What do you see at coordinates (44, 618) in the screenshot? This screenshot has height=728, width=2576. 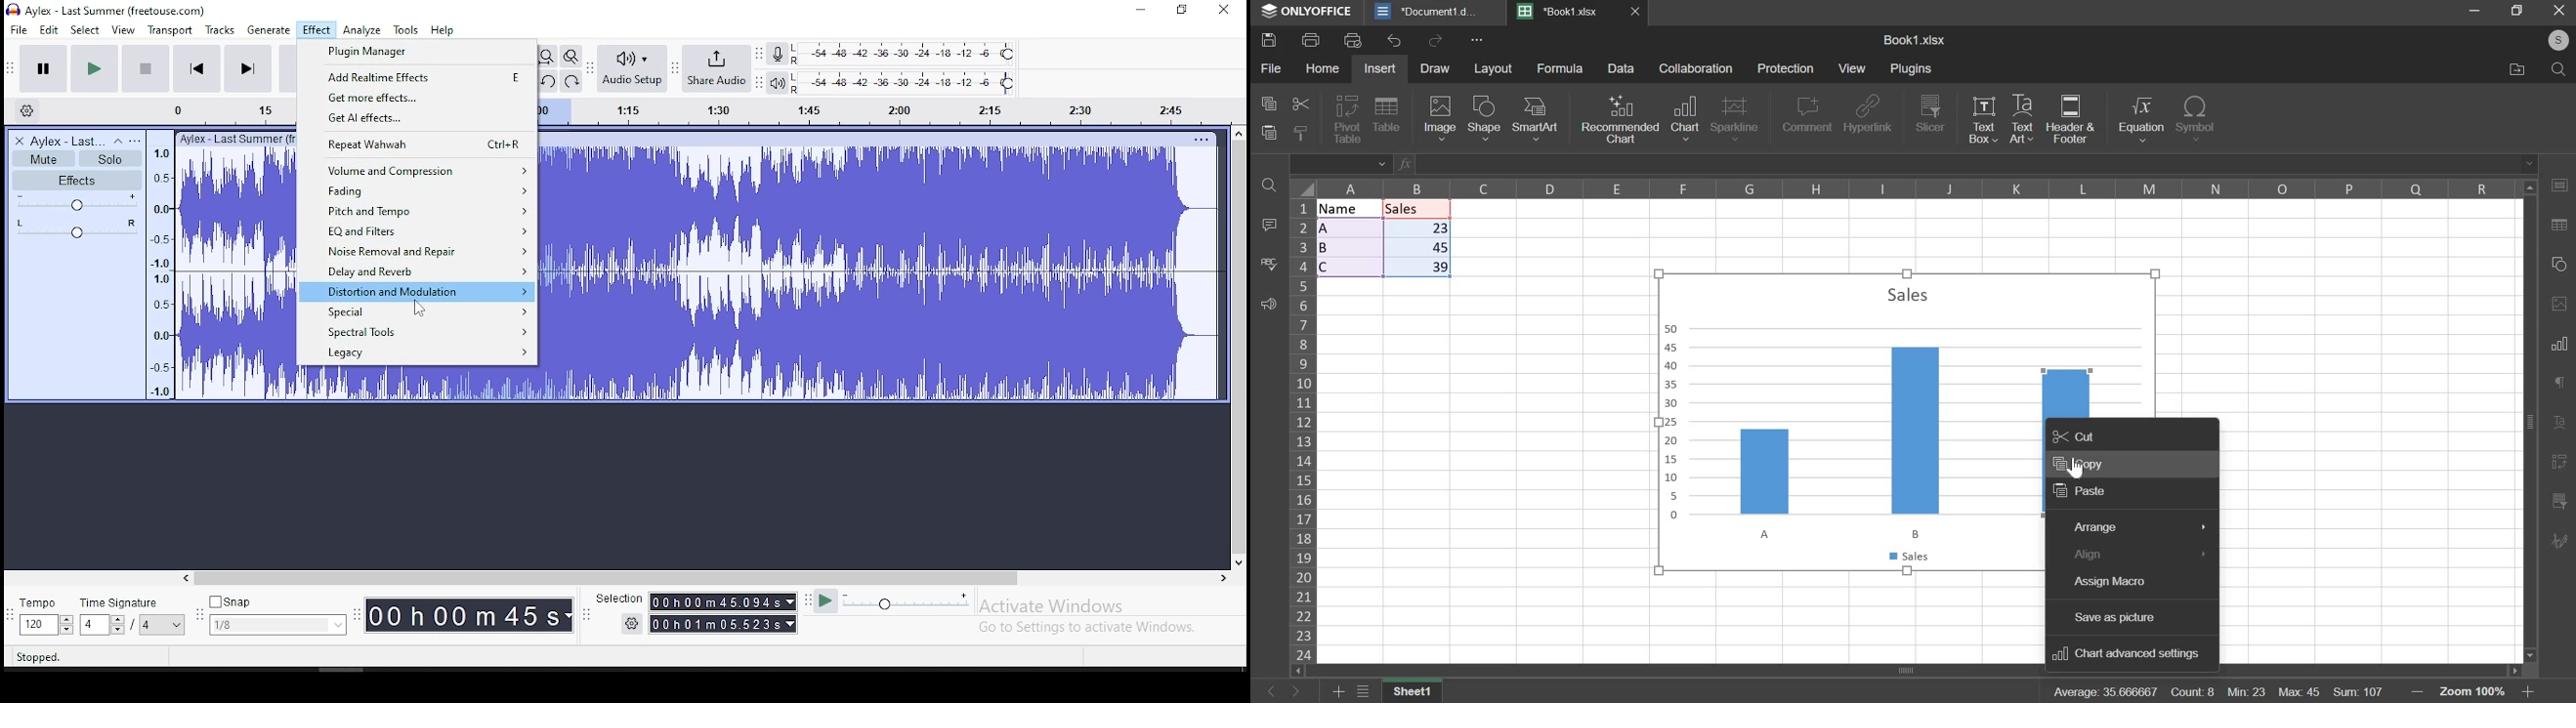 I see `tempo` at bounding box center [44, 618].